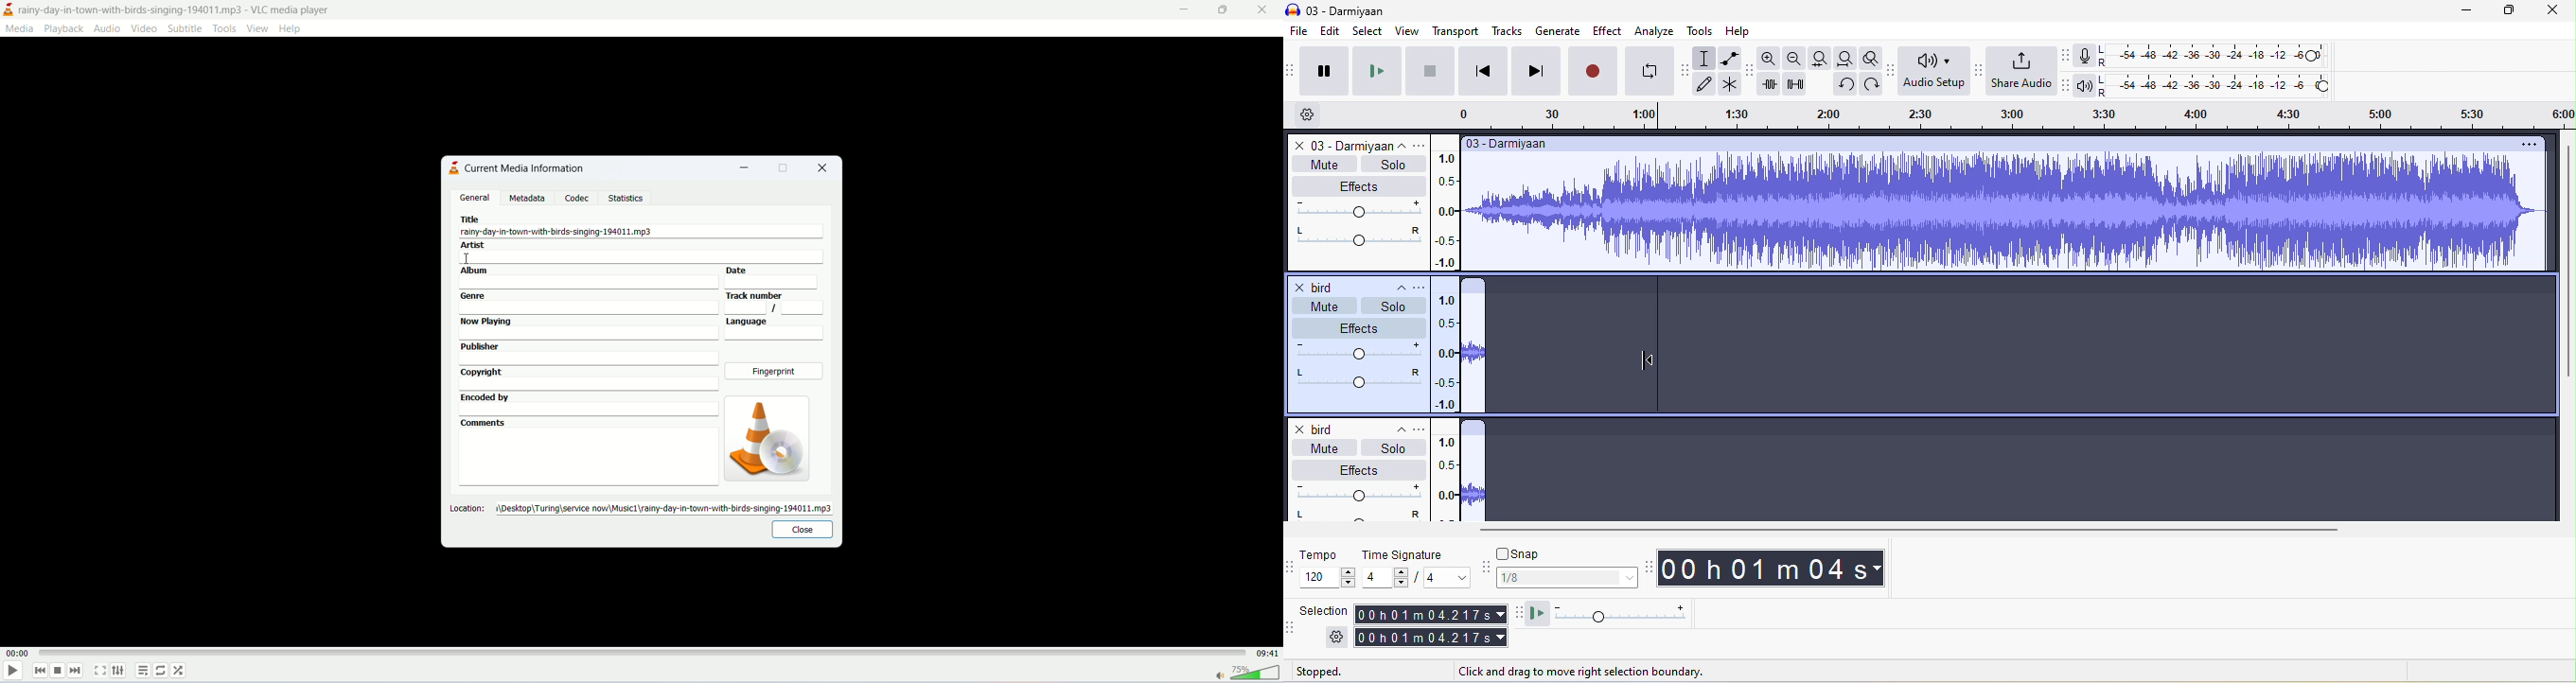 The height and width of the screenshot is (700, 2576). What do you see at coordinates (1345, 8) in the screenshot?
I see `title` at bounding box center [1345, 8].